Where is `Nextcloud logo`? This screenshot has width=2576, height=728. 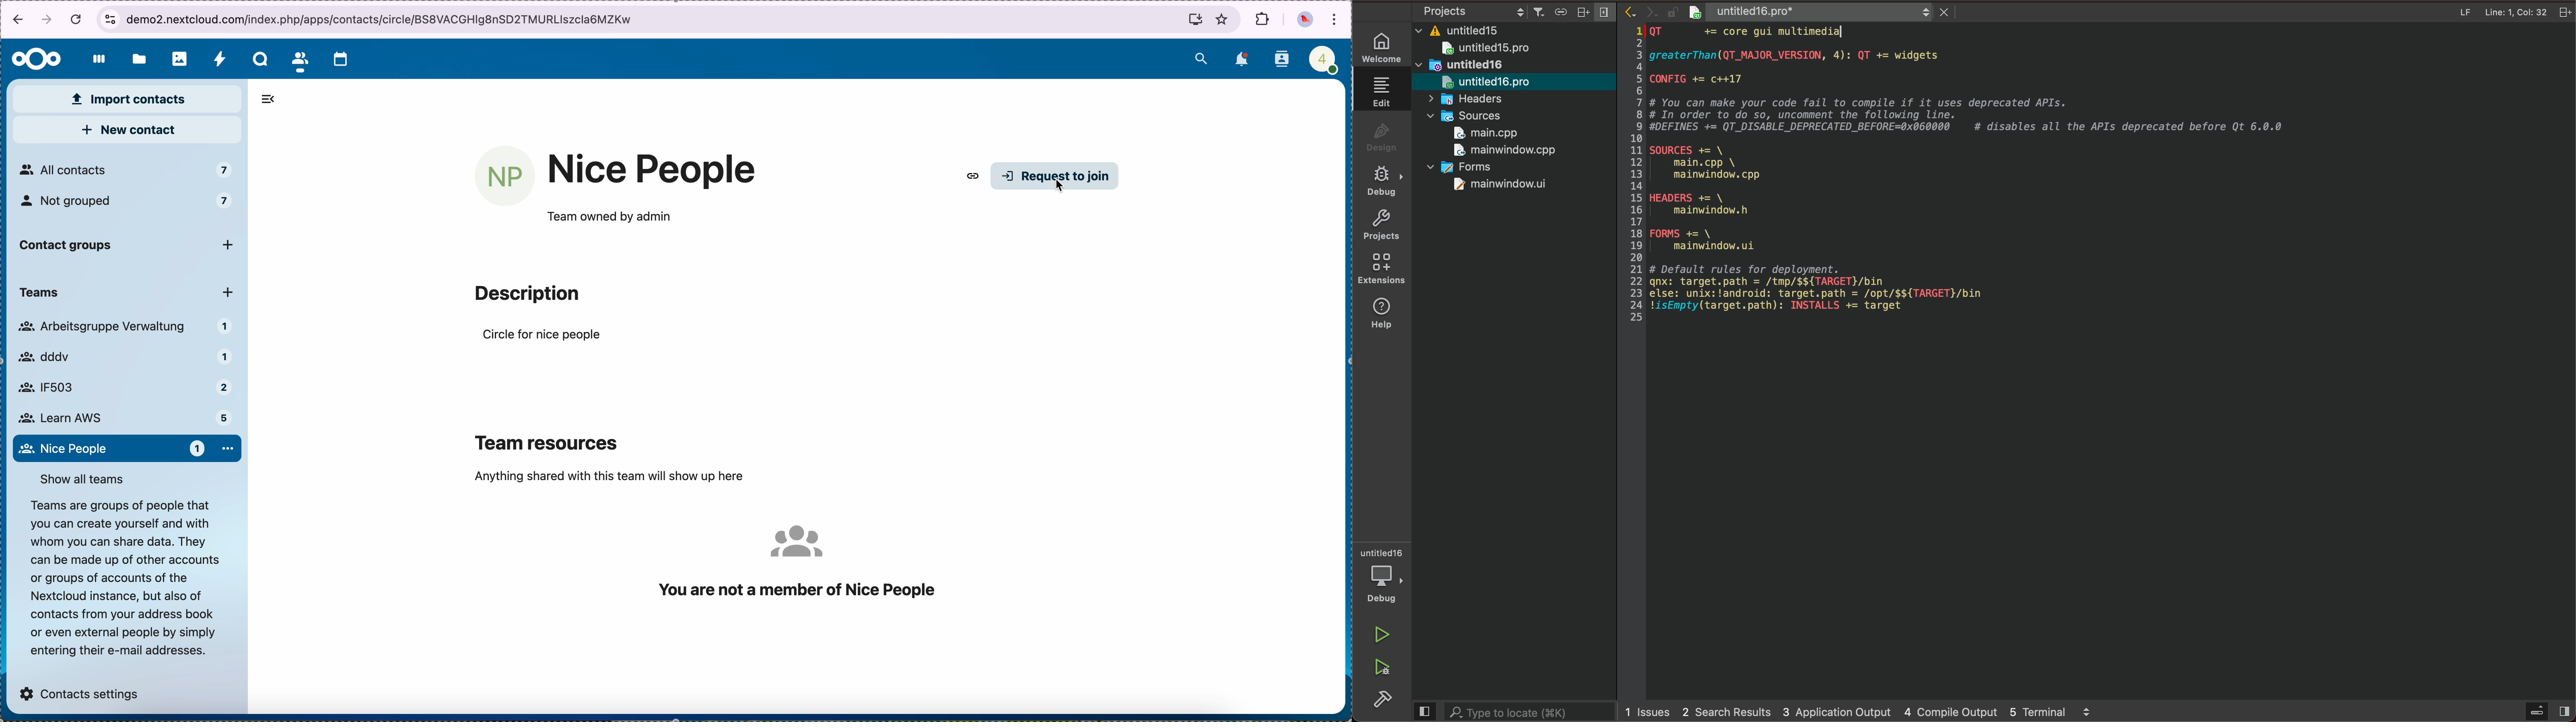 Nextcloud logo is located at coordinates (34, 58).